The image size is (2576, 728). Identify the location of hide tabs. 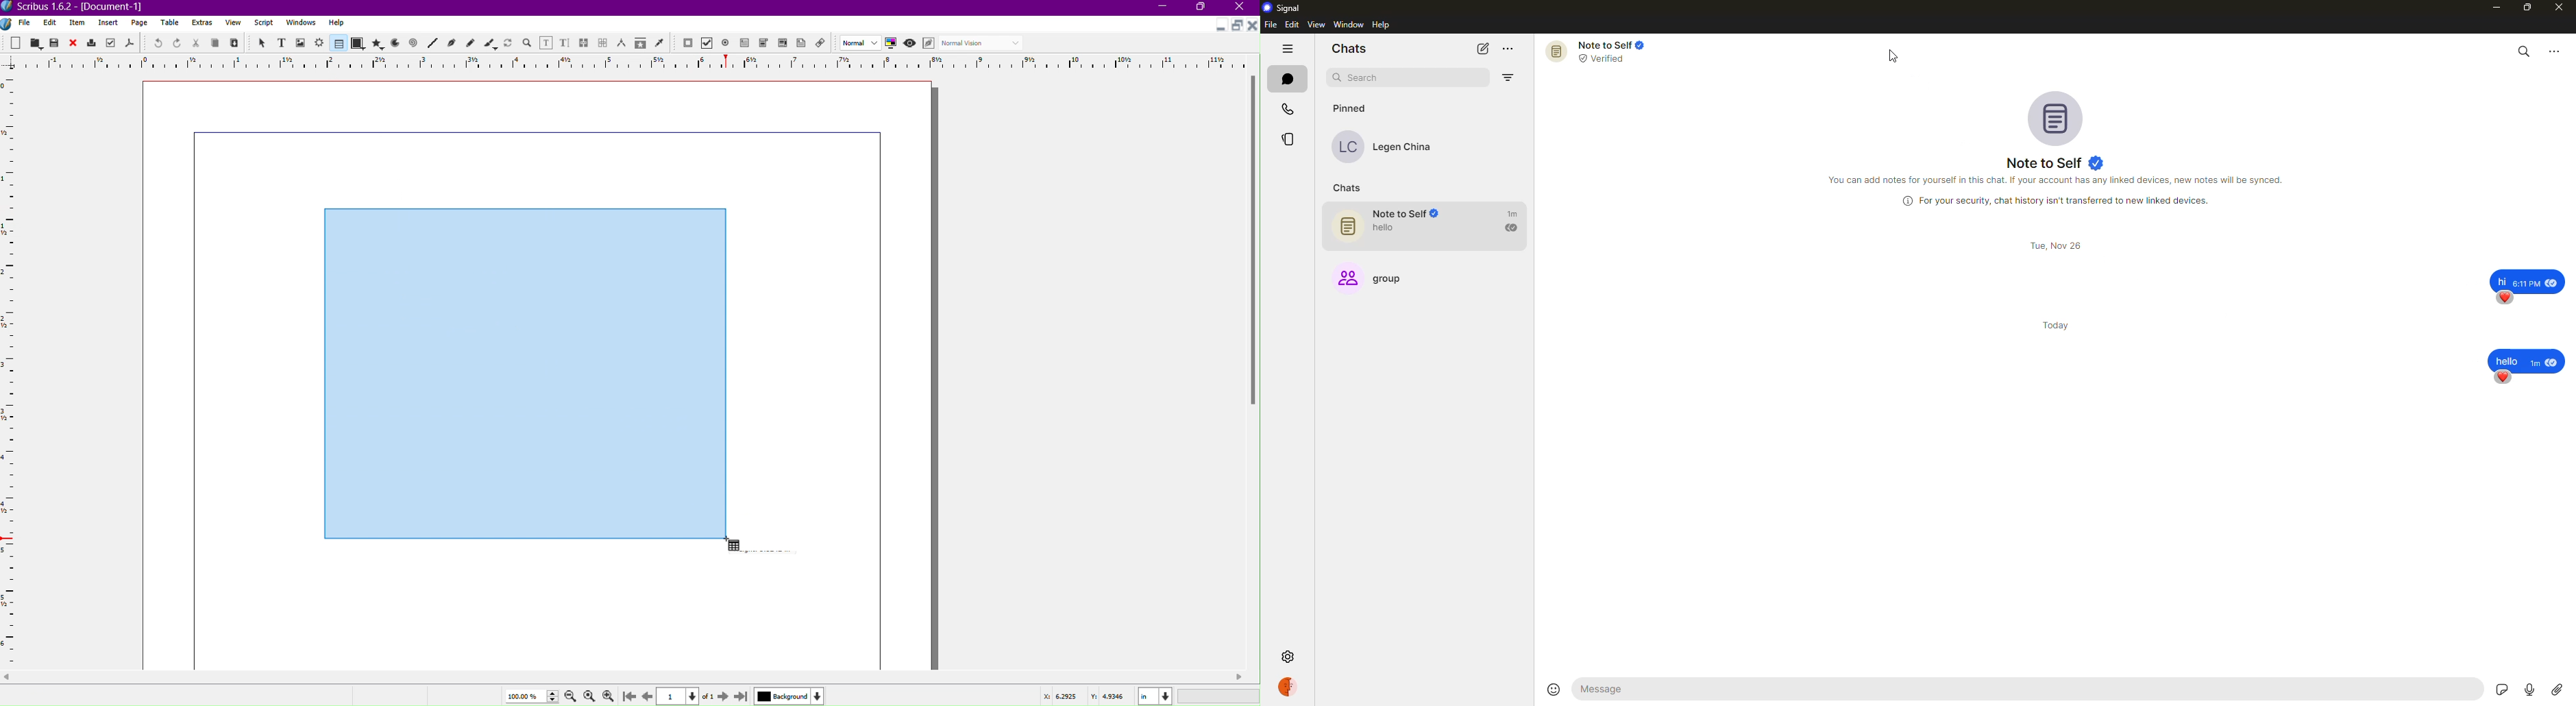
(1288, 49).